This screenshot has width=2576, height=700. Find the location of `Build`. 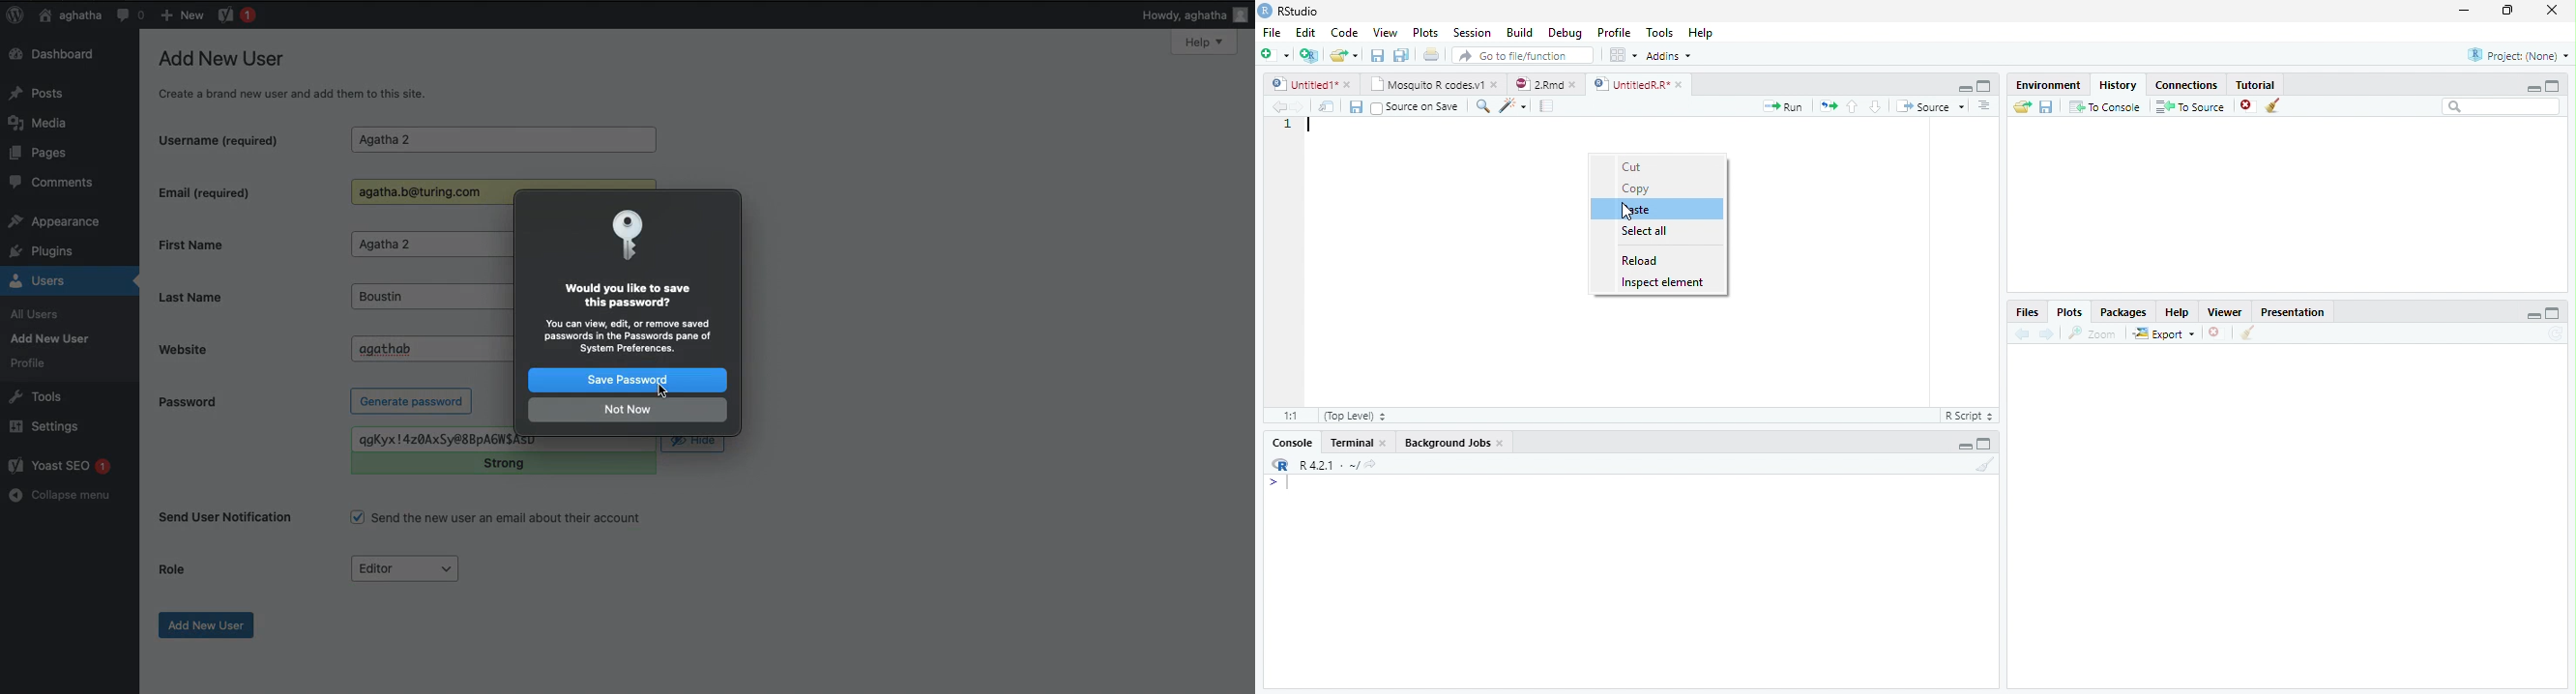

Build is located at coordinates (1520, 32).